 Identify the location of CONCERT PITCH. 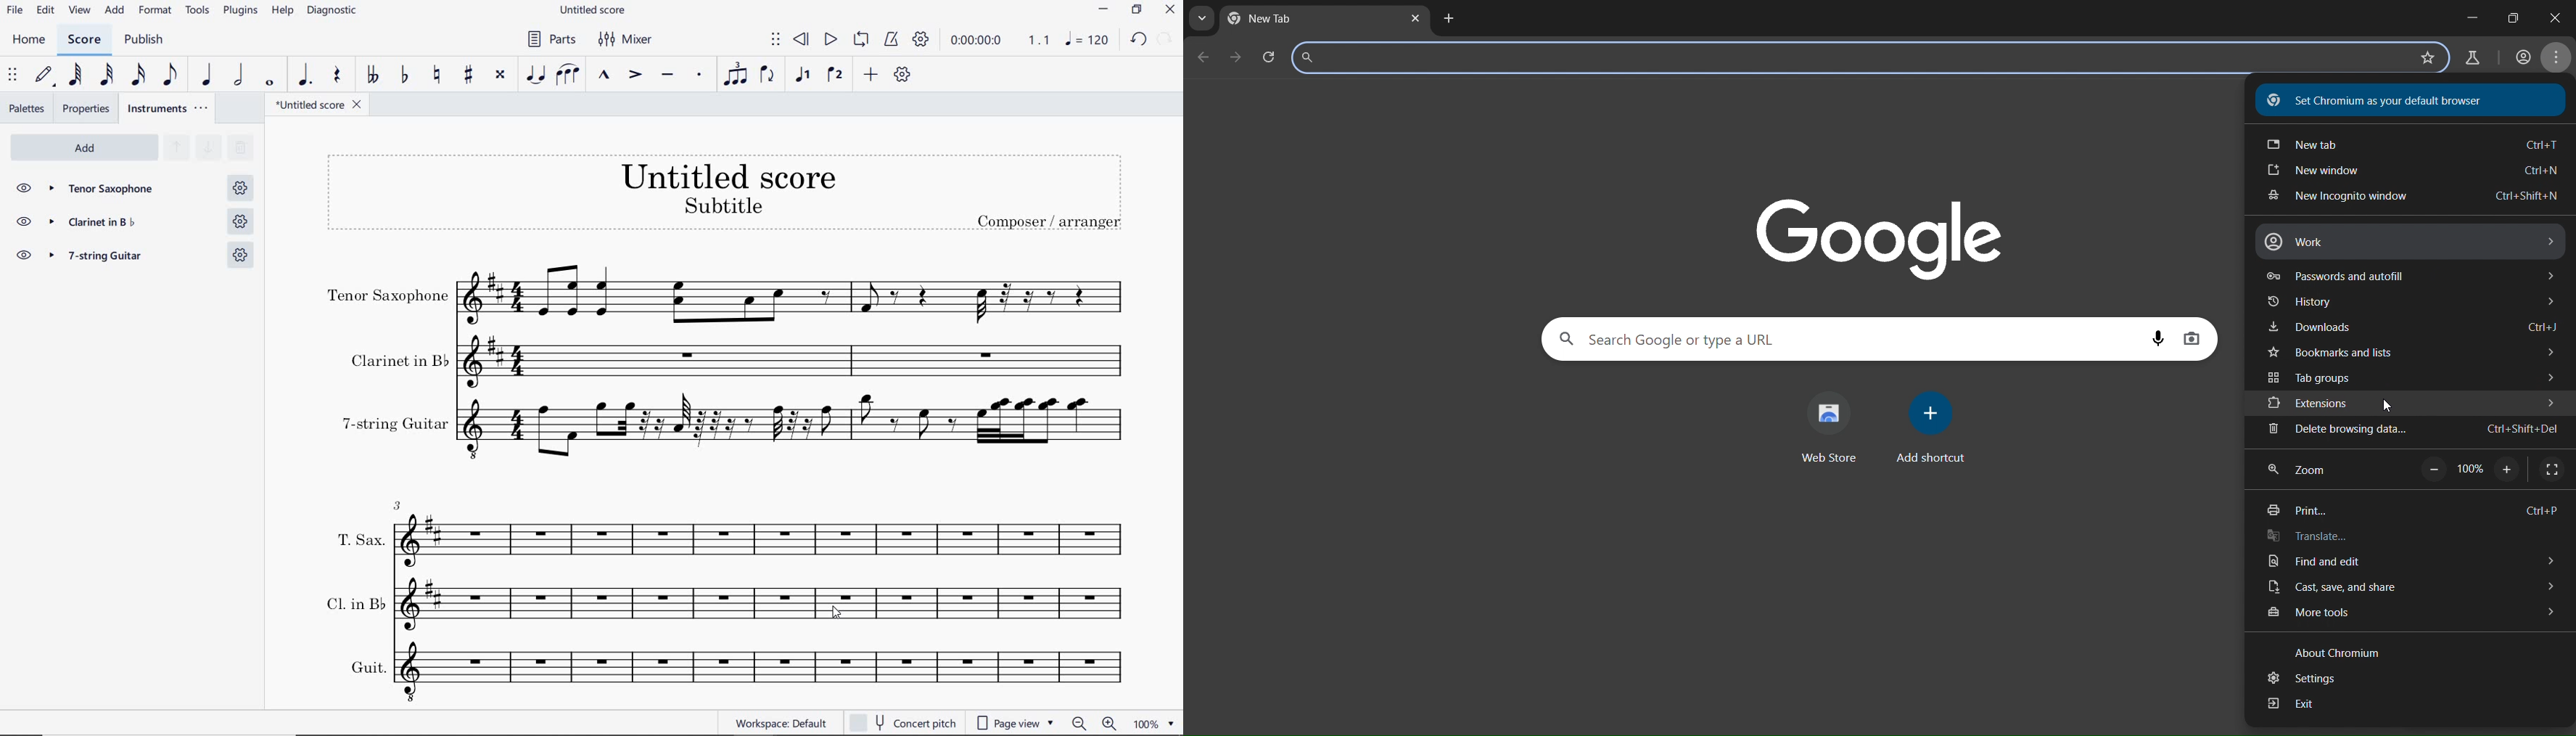
(902, 723).